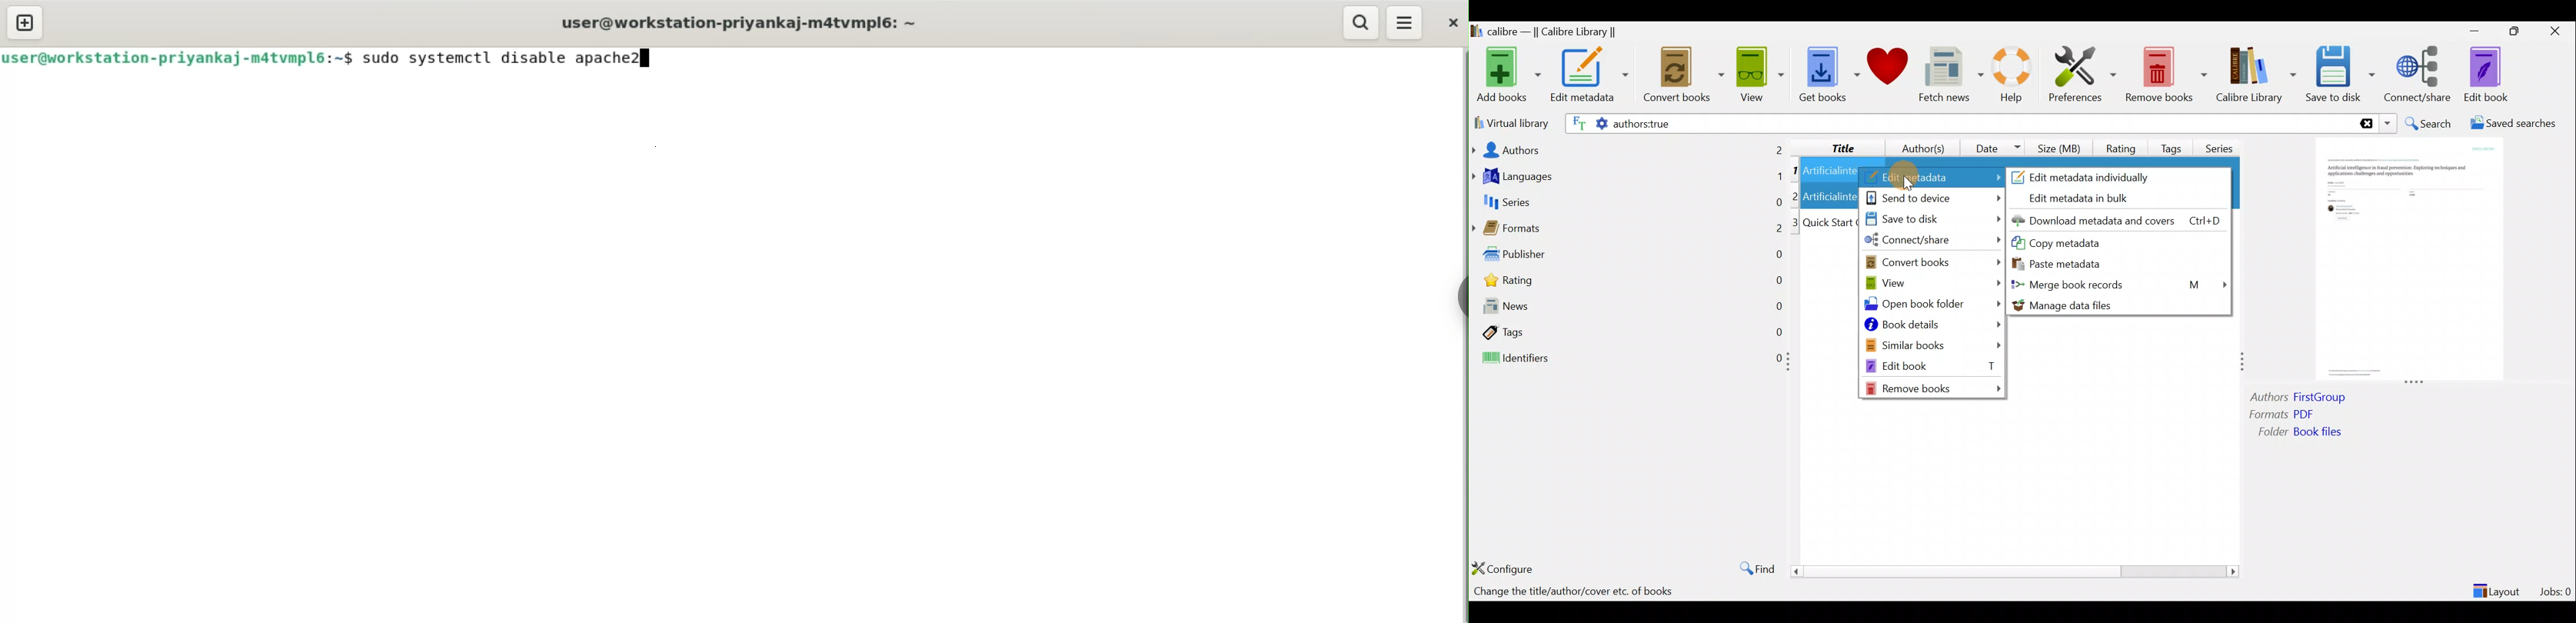  Describe the element at coordinates (2120, 284) in the screenshot. I see `Merge book records` at that location.